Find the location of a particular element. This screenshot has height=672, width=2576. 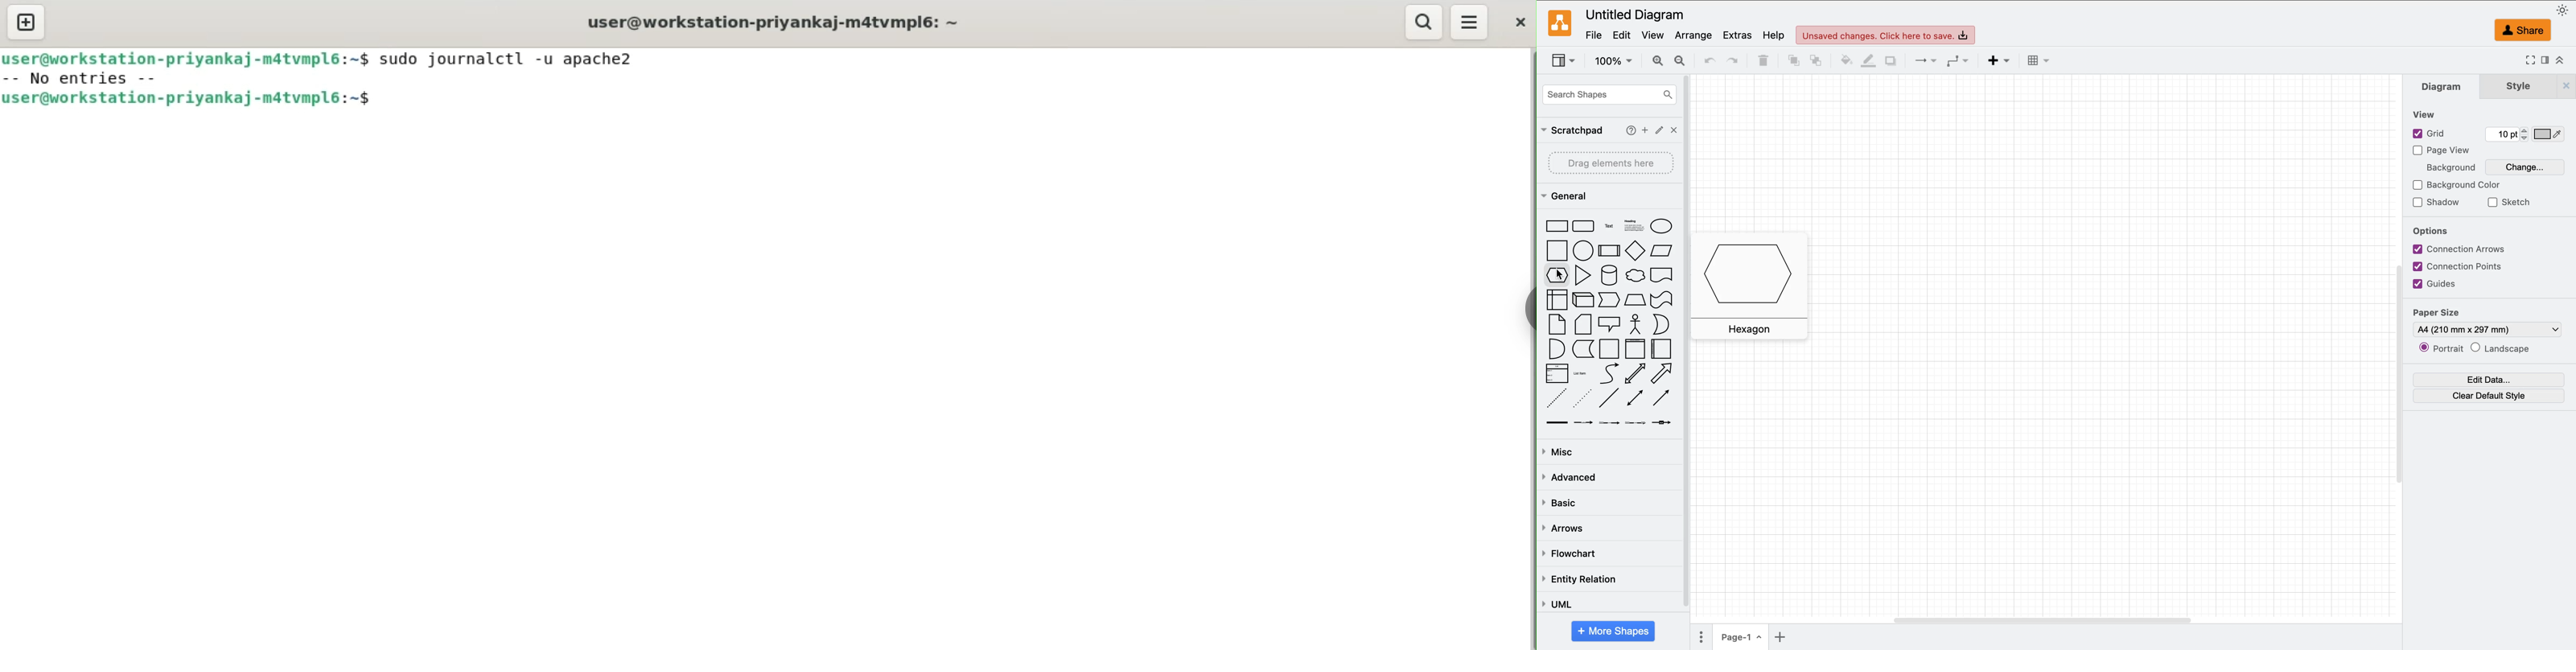

diagram is located at coordinates (2443, 86).